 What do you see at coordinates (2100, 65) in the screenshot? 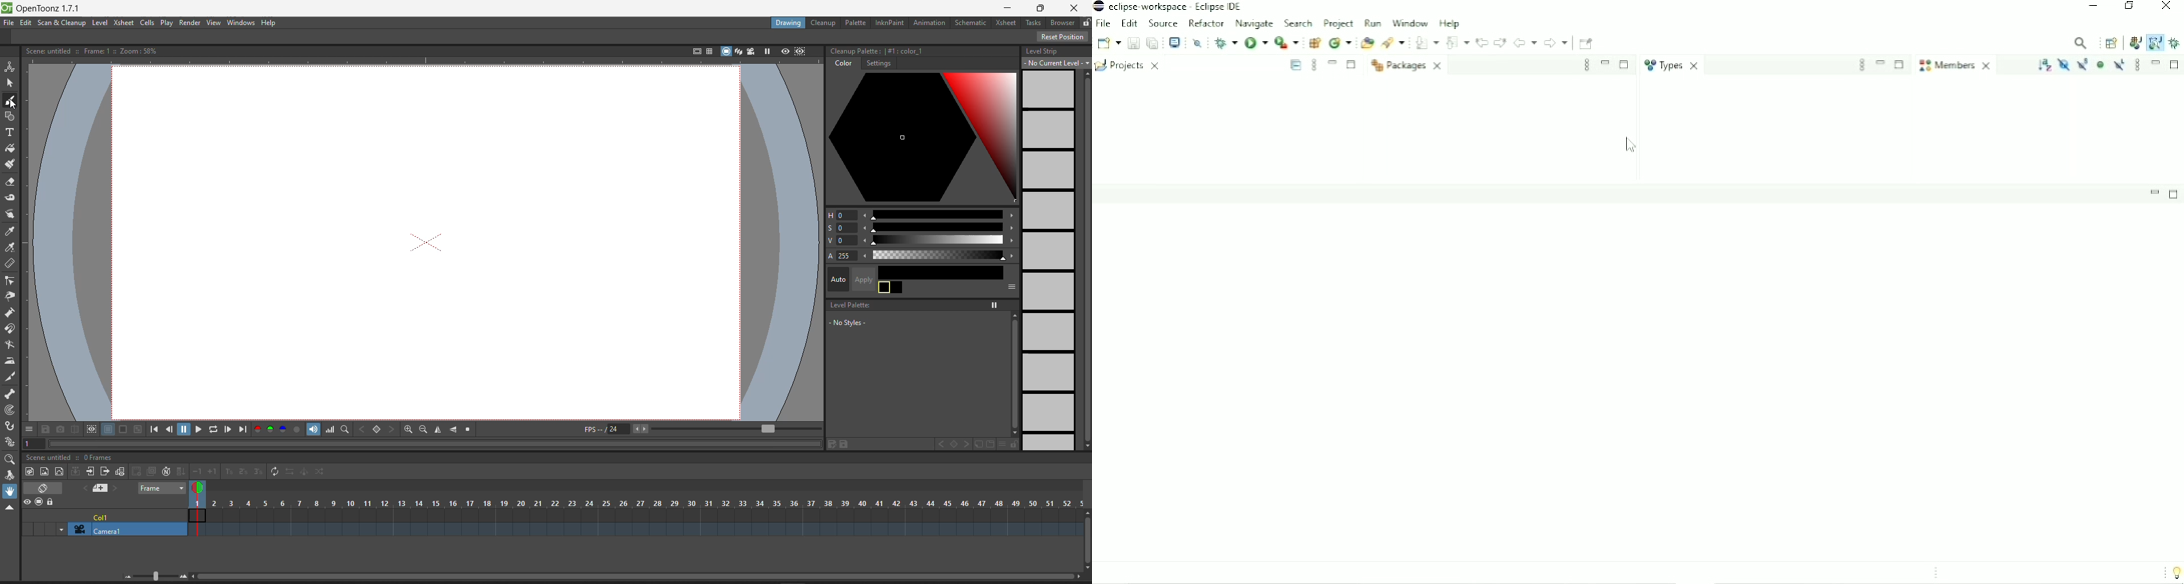
I see `Hide non-public members` at bounding box center [2100, 65].